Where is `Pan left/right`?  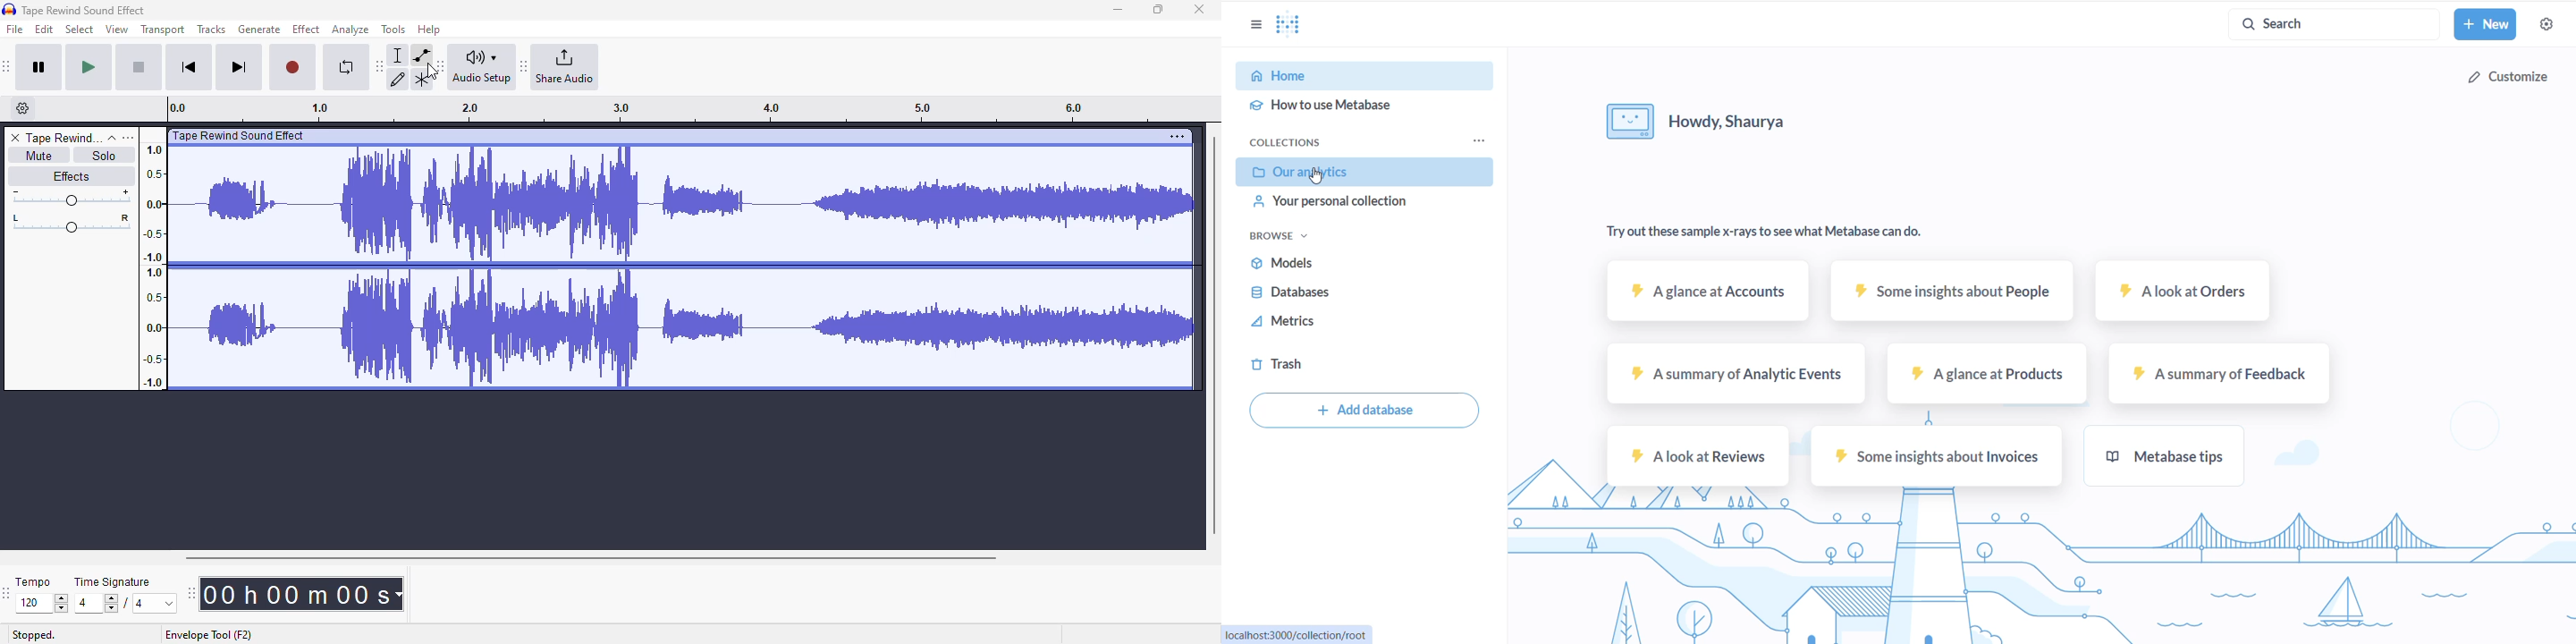
Pan left/right is located at coordinates (72, 224).